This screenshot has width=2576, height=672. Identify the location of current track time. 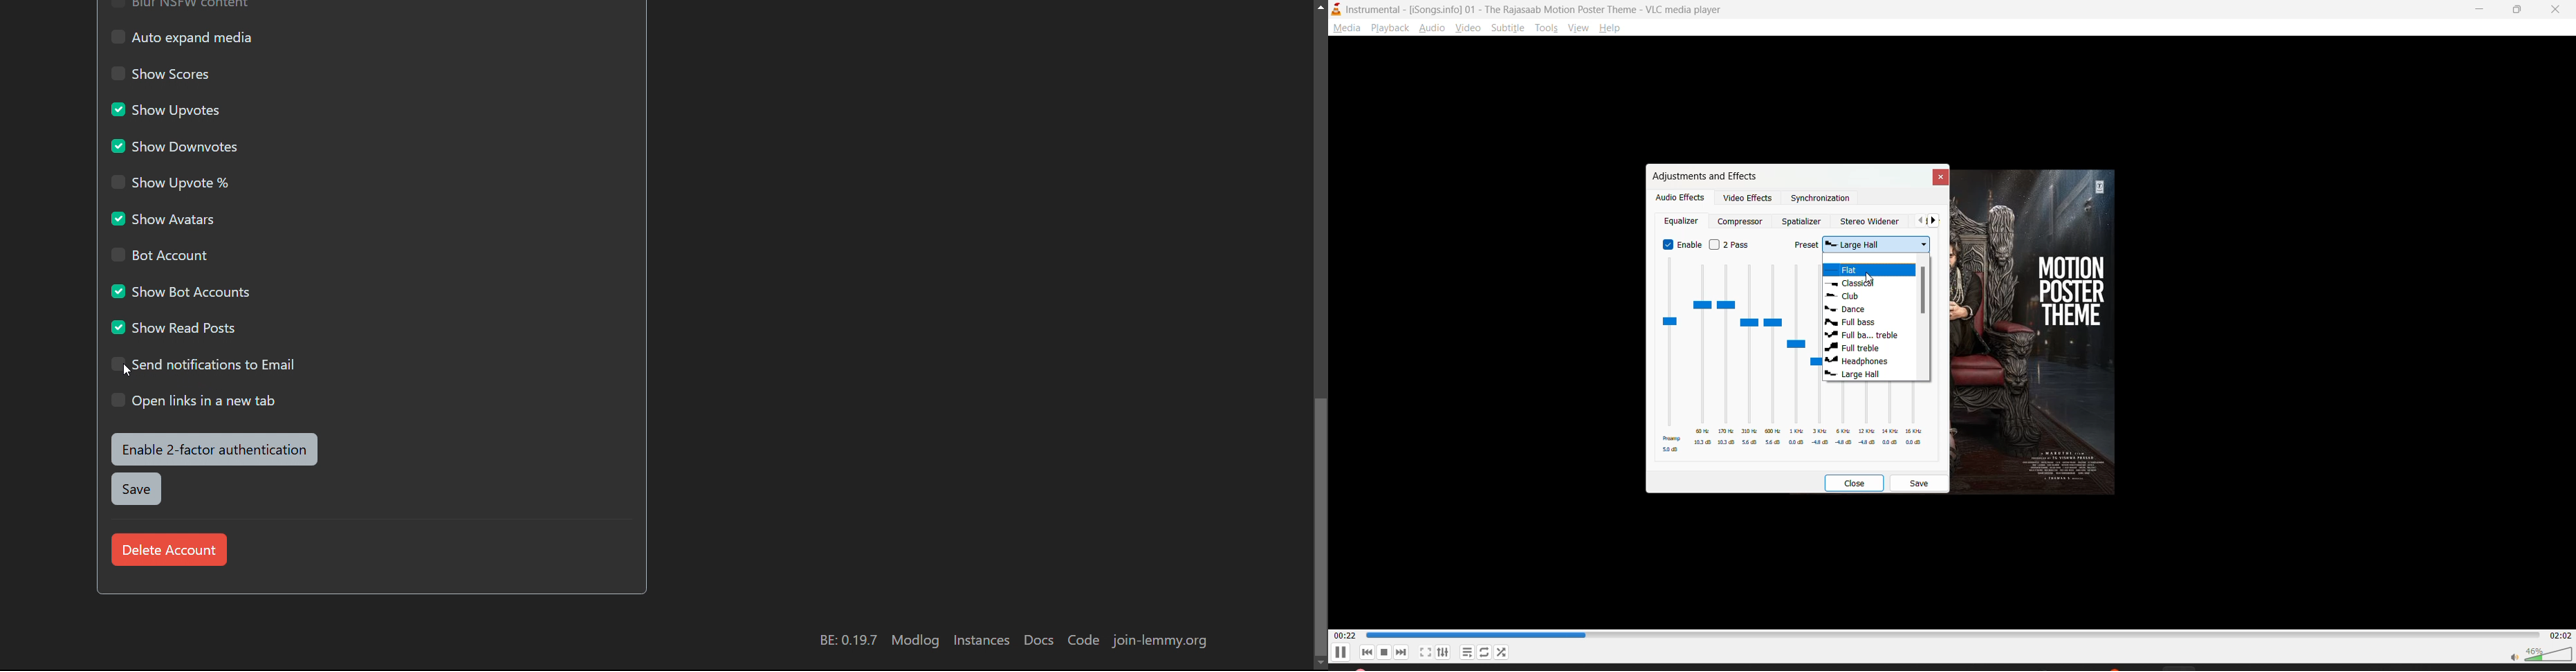
(1345, 635).